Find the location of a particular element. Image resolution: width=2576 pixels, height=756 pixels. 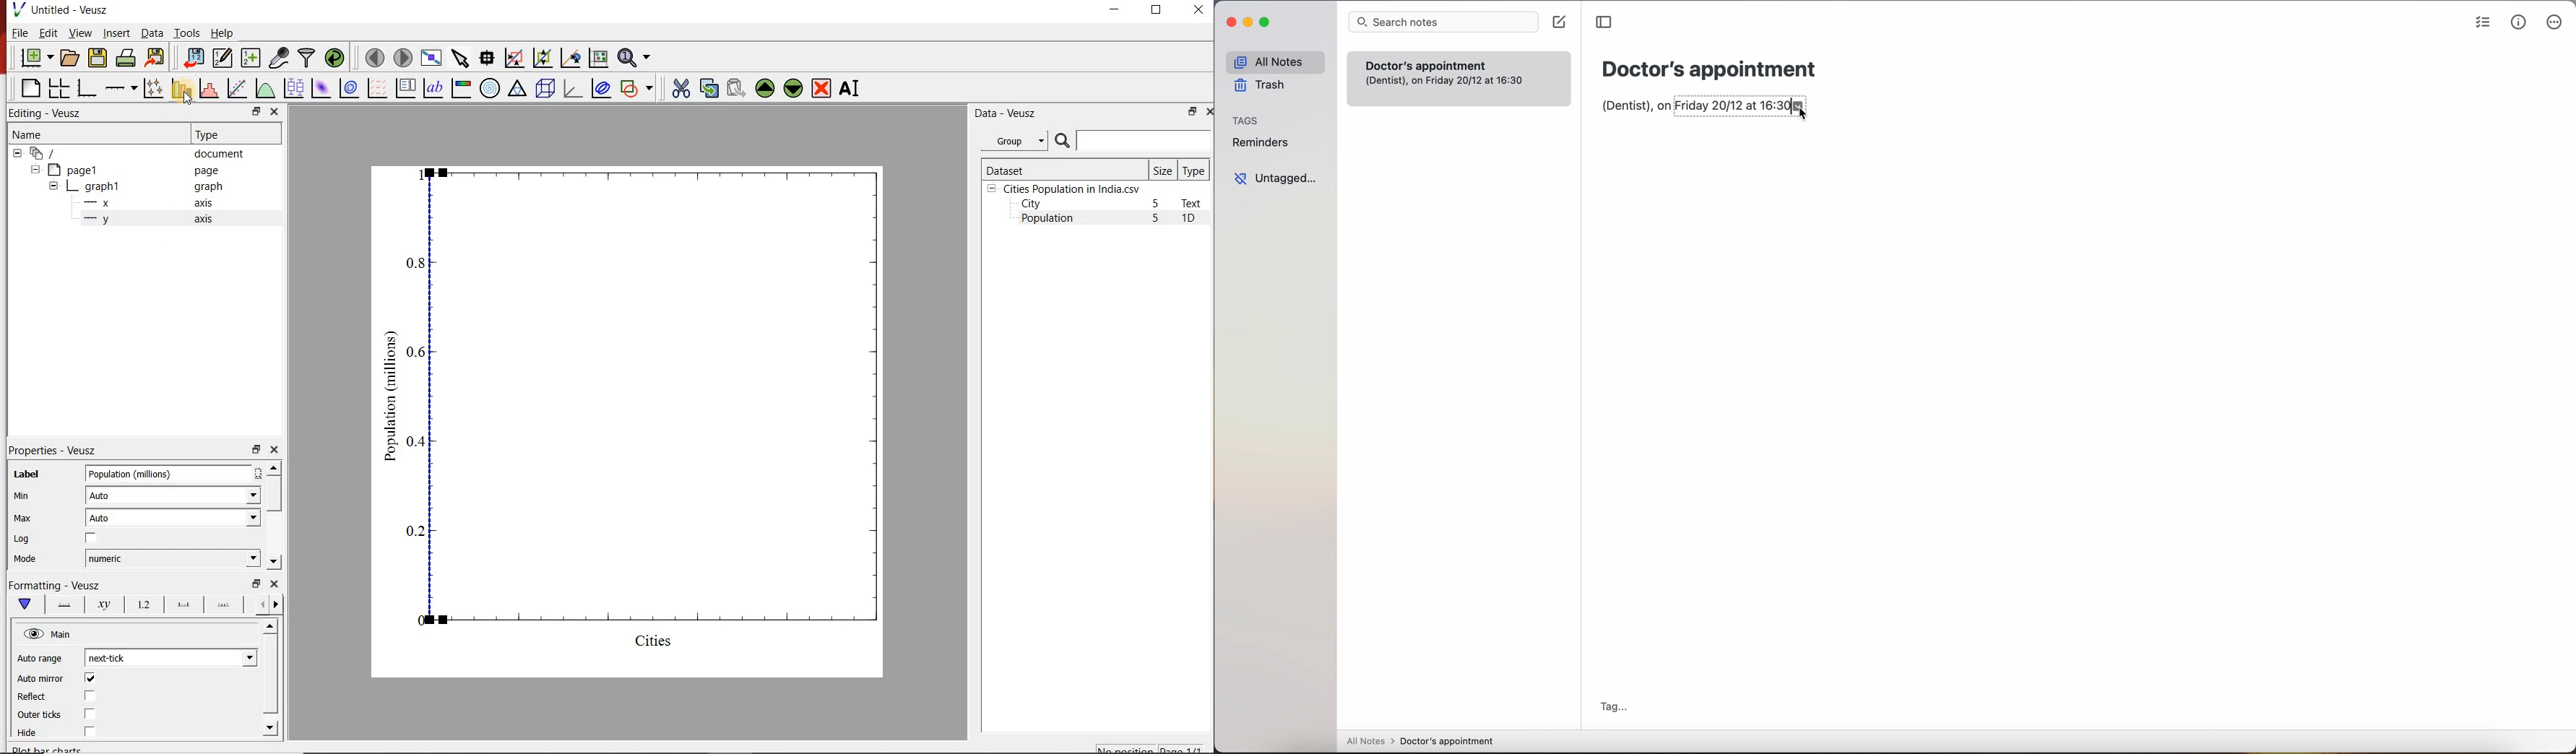

search dataset is located at coordinates (1133, 141).